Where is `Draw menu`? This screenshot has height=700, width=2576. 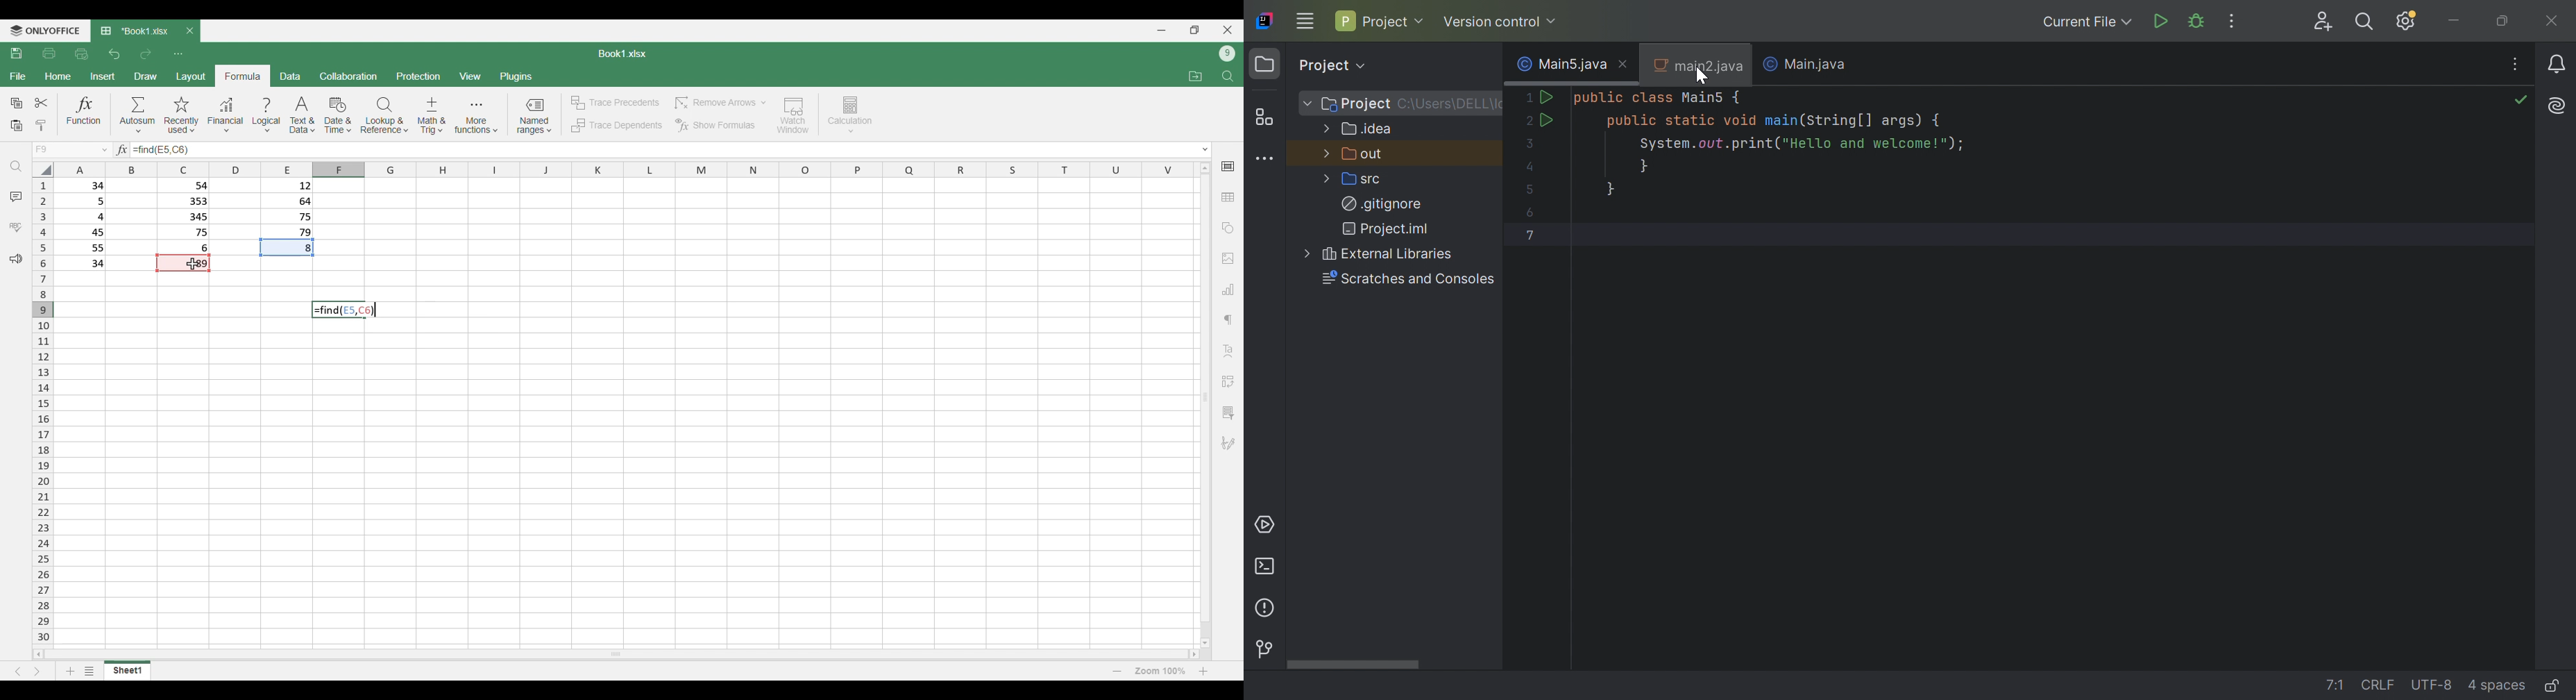 Draw menu is located at coordinates (145, 76).